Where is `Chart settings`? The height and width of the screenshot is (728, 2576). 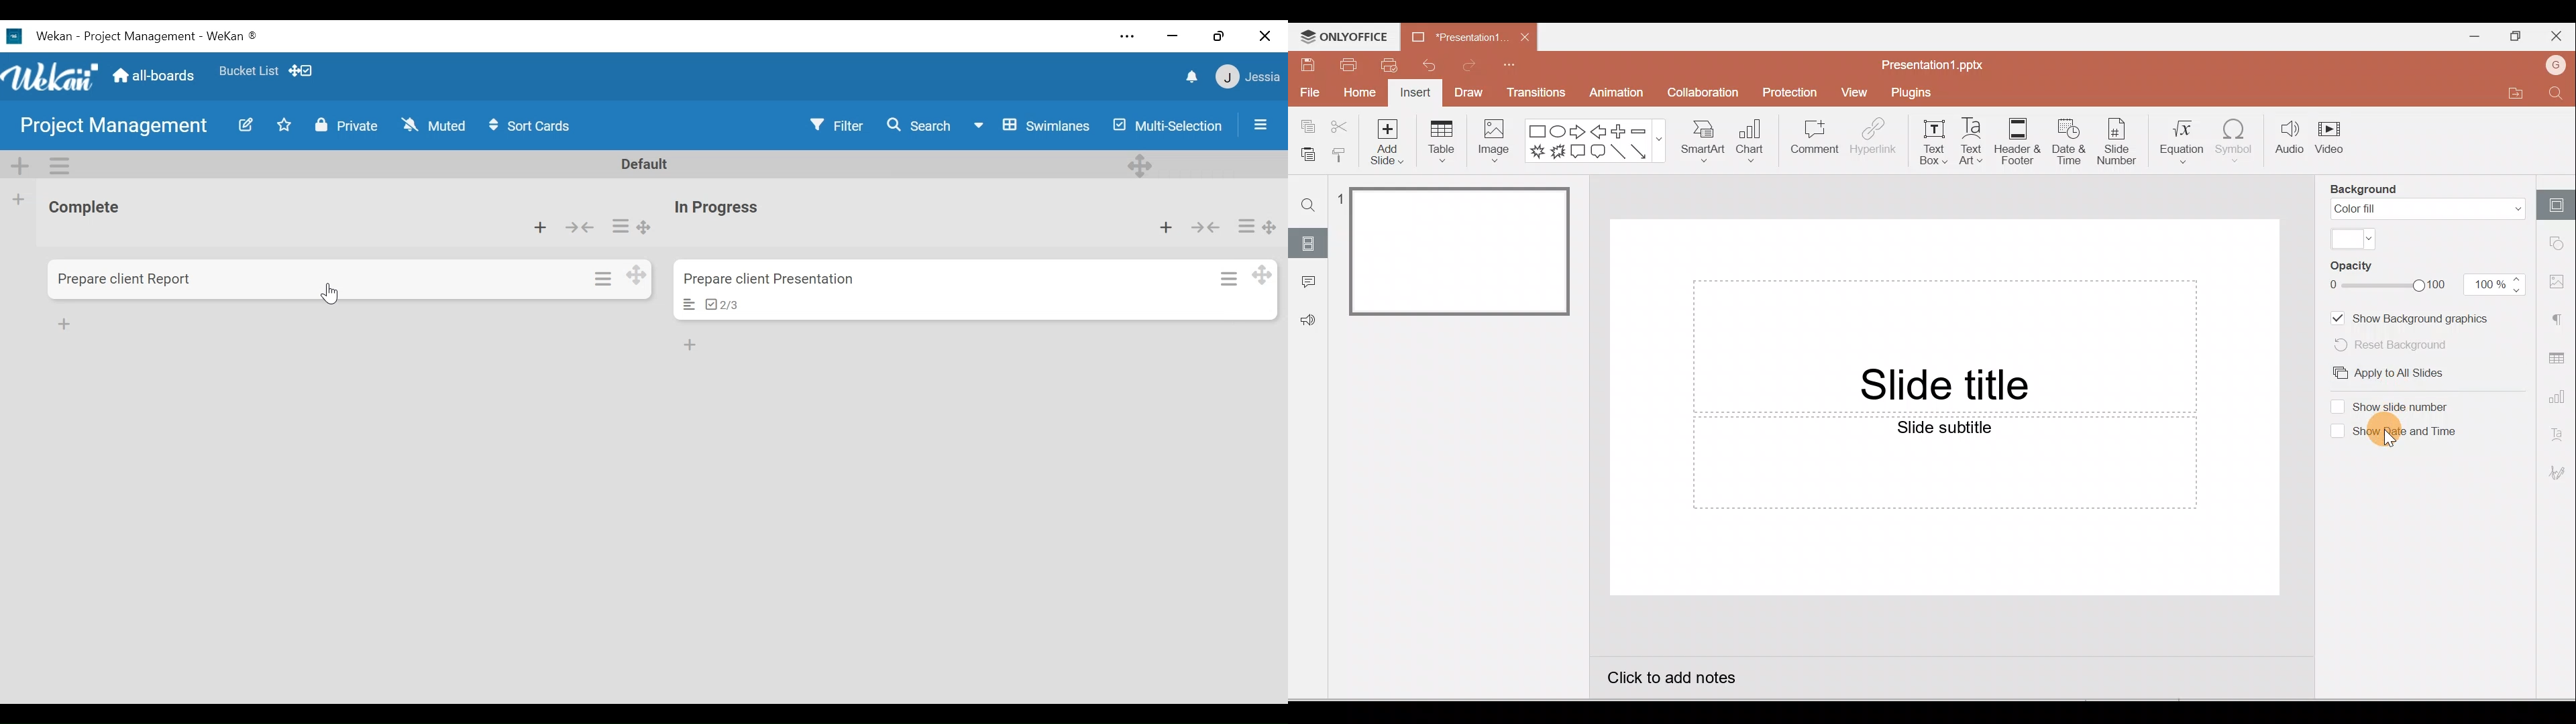 Chart settings is located at coordinates (2559, 400).